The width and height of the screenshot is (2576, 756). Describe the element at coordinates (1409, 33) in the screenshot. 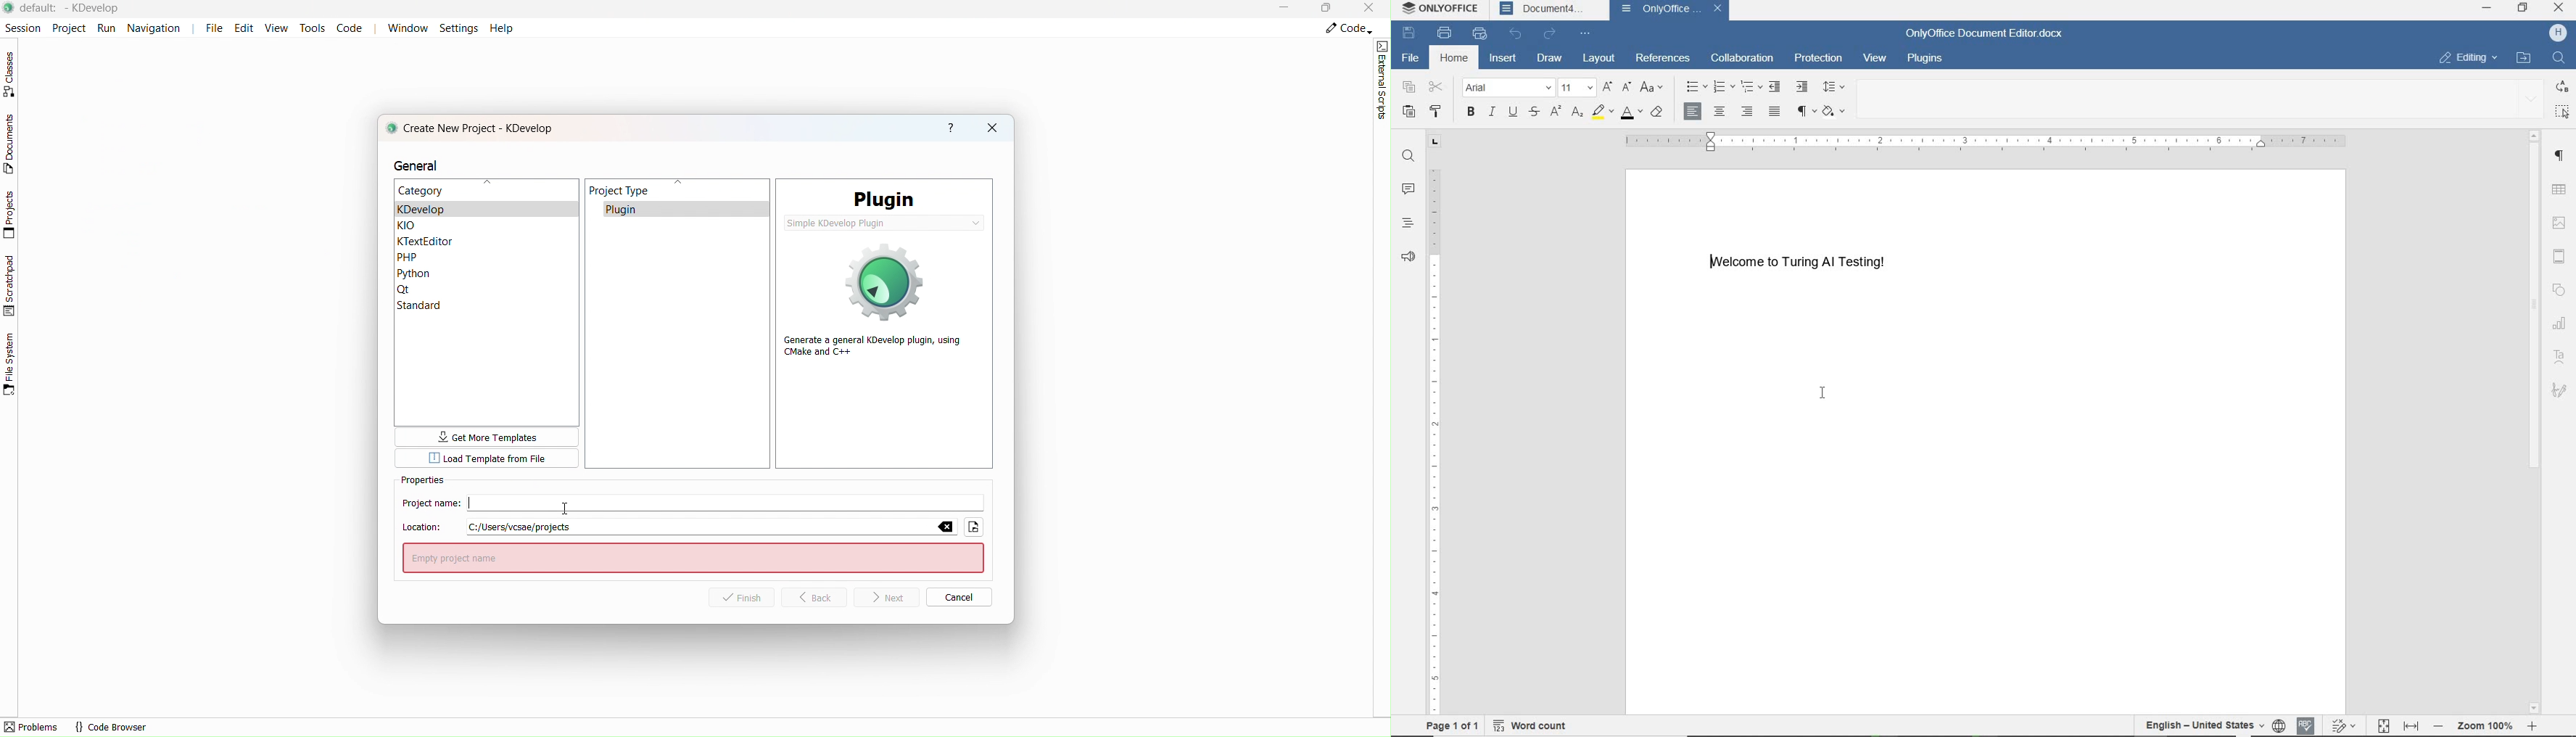

I see `save` at that location.